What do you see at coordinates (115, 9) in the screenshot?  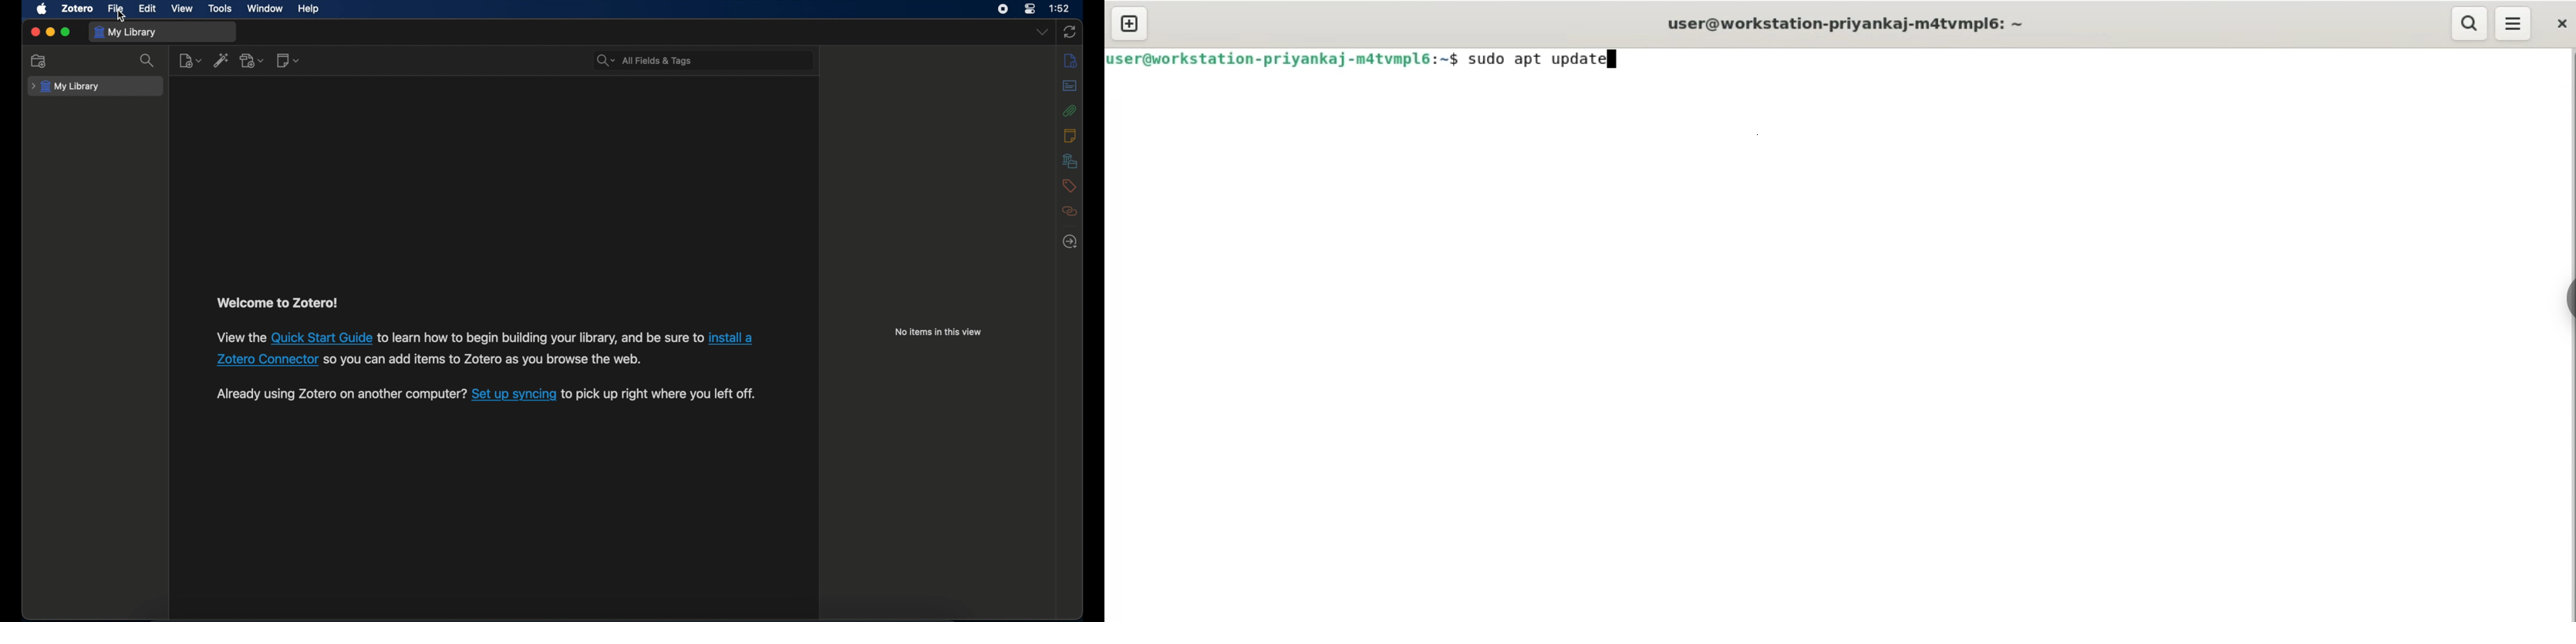 I see `file` at bounding box center [115, 9].